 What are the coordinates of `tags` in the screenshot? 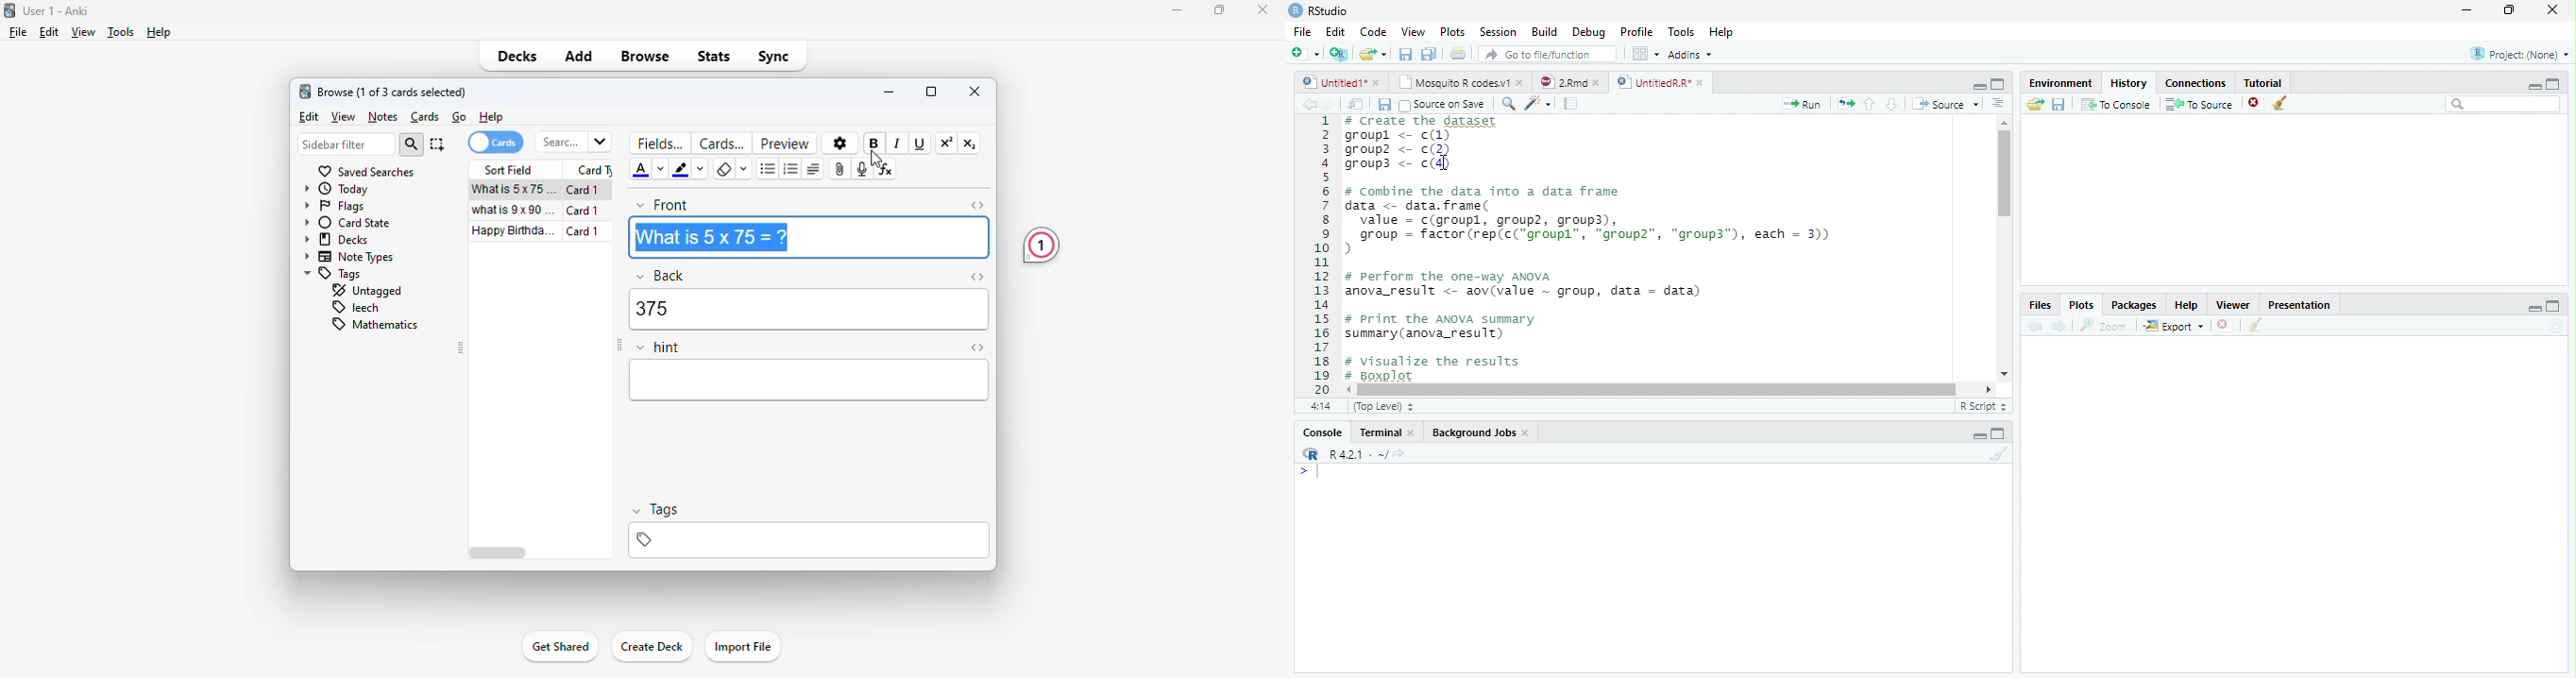 It's located at (811, 541).